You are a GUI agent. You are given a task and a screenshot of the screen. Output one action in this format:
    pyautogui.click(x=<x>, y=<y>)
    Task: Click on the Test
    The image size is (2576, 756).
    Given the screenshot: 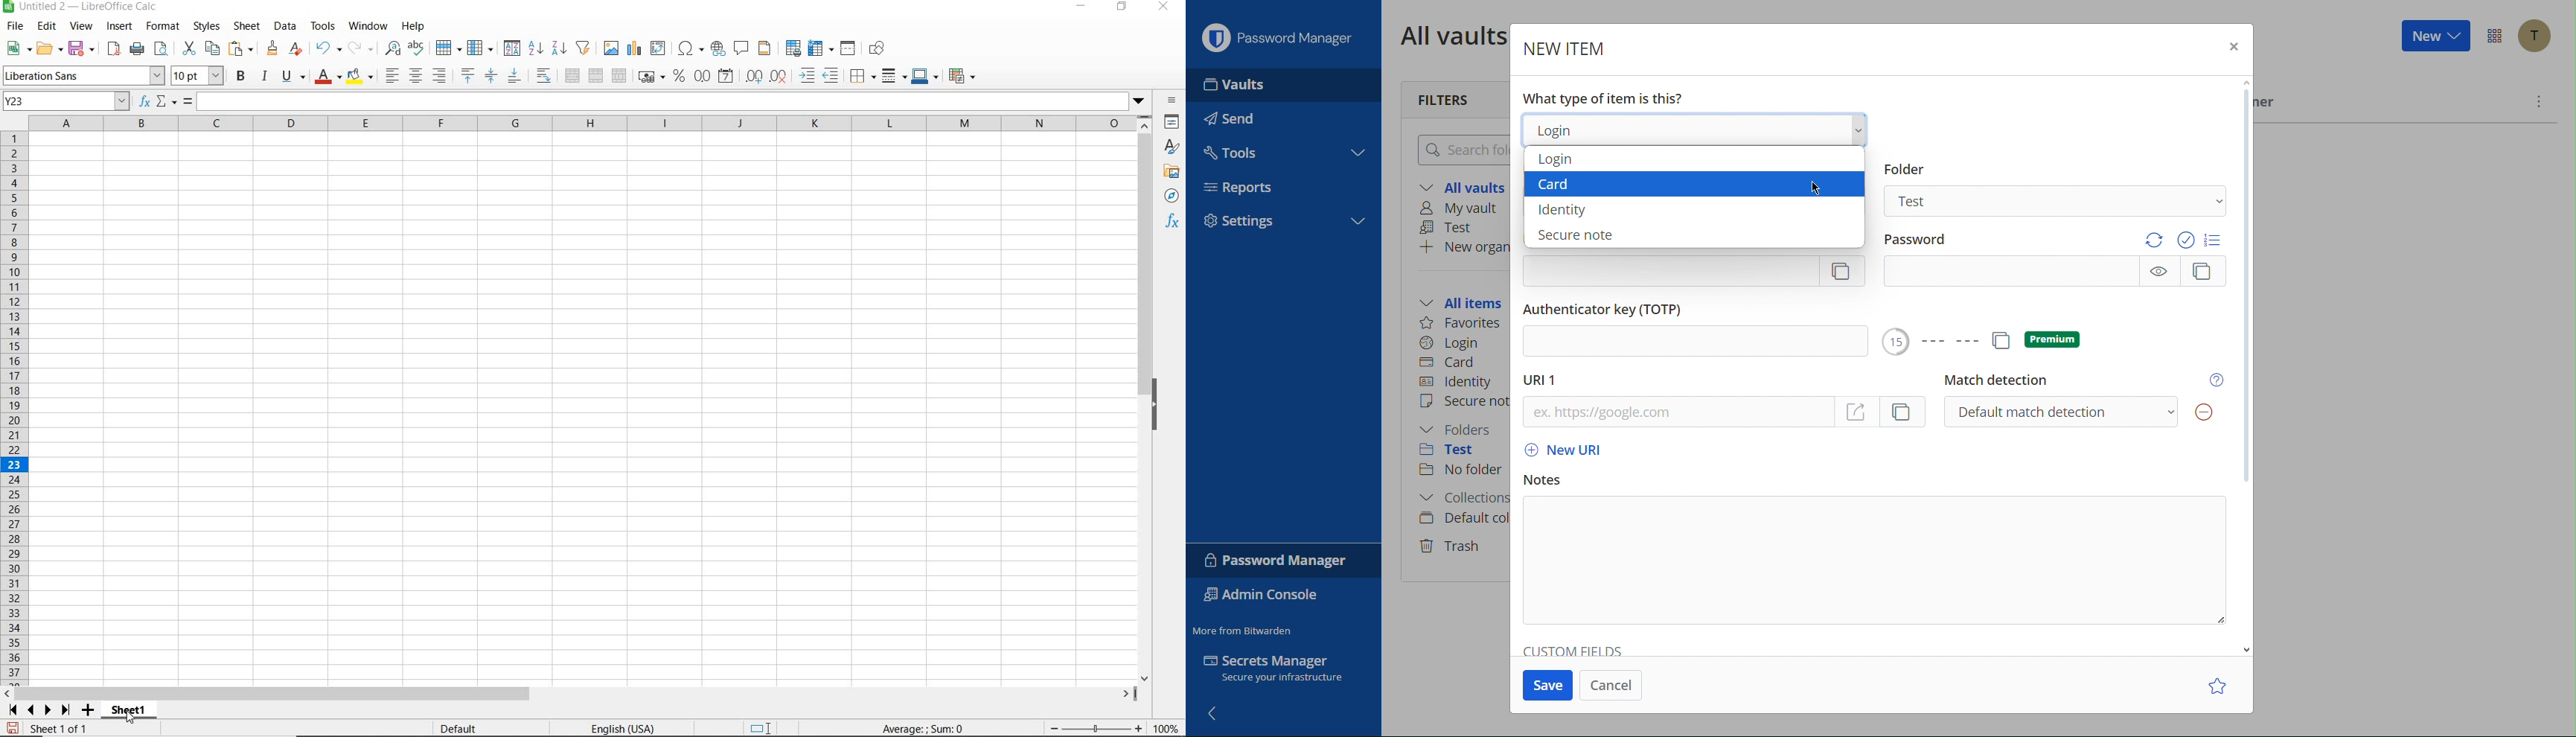 What is the action you would take?
    pyautogui.click(x=1451, y=450)
    